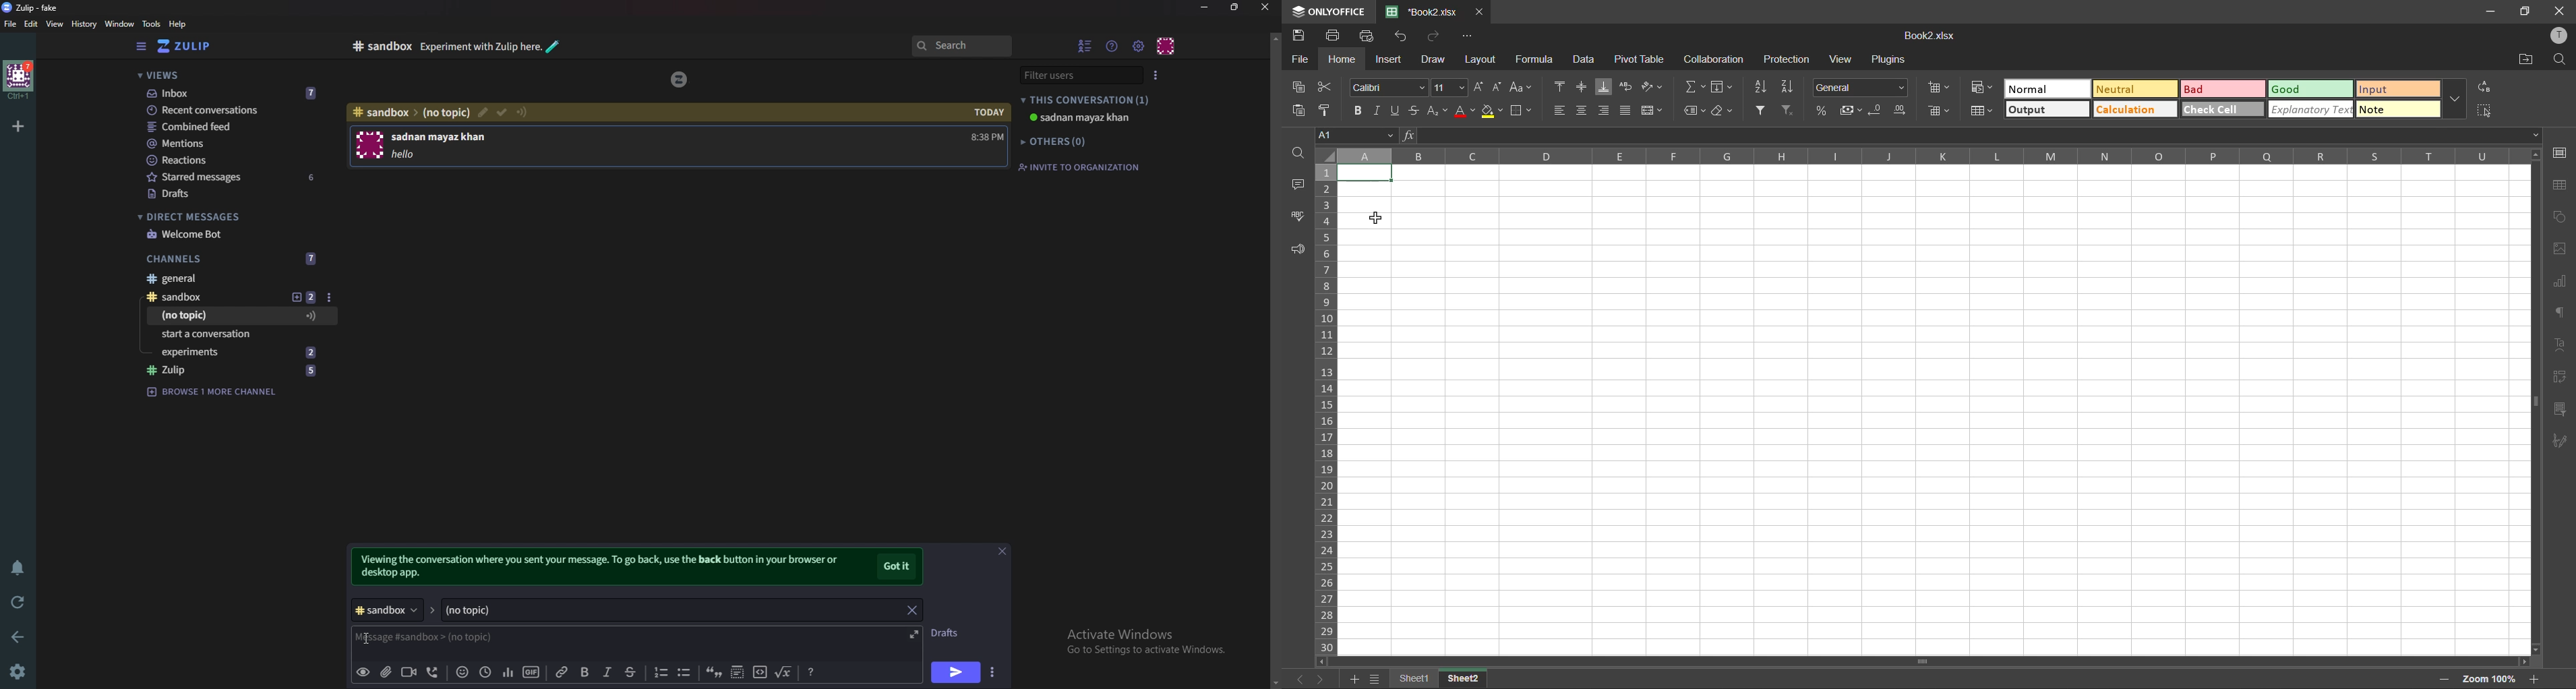 Image resolution: width=2576 pixels, height=700 pixels. I want to click on 8:38 PM, so click(984, 137).